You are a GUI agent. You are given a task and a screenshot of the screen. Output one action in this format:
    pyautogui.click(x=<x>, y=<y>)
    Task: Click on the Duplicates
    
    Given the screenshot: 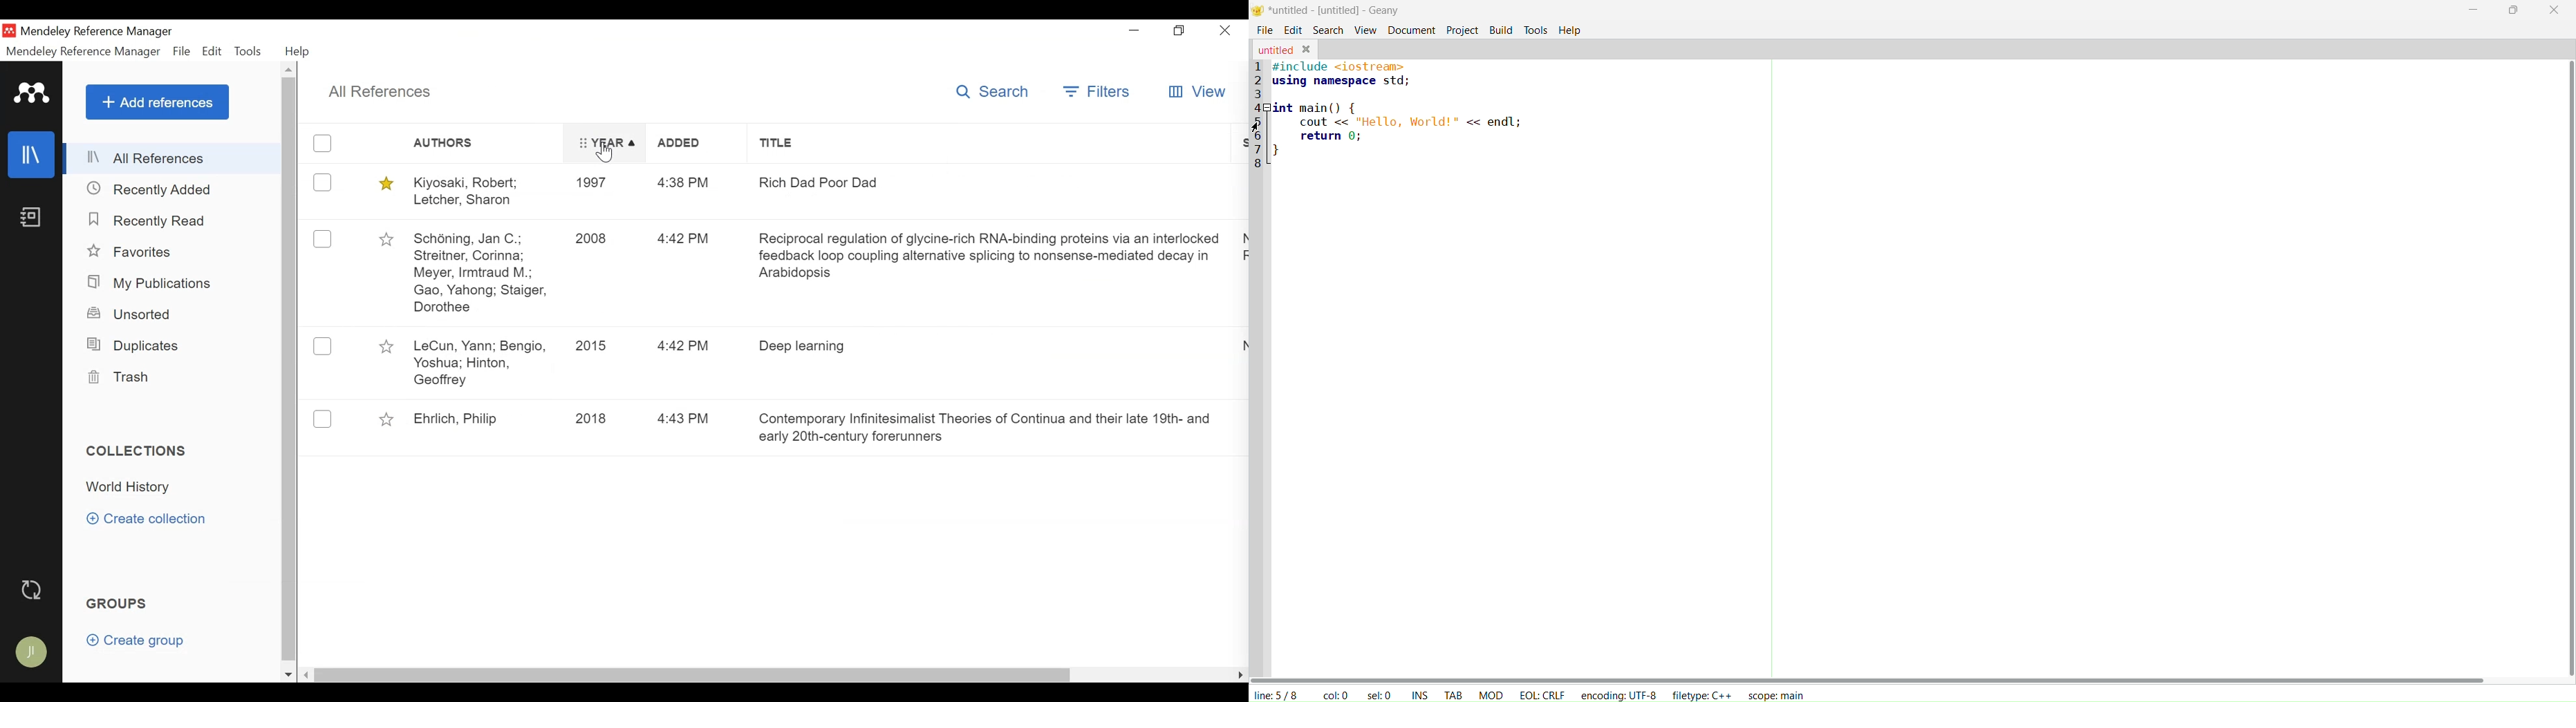 What is the action you would take?
    pyautogui.click(x=134, y=345)
    